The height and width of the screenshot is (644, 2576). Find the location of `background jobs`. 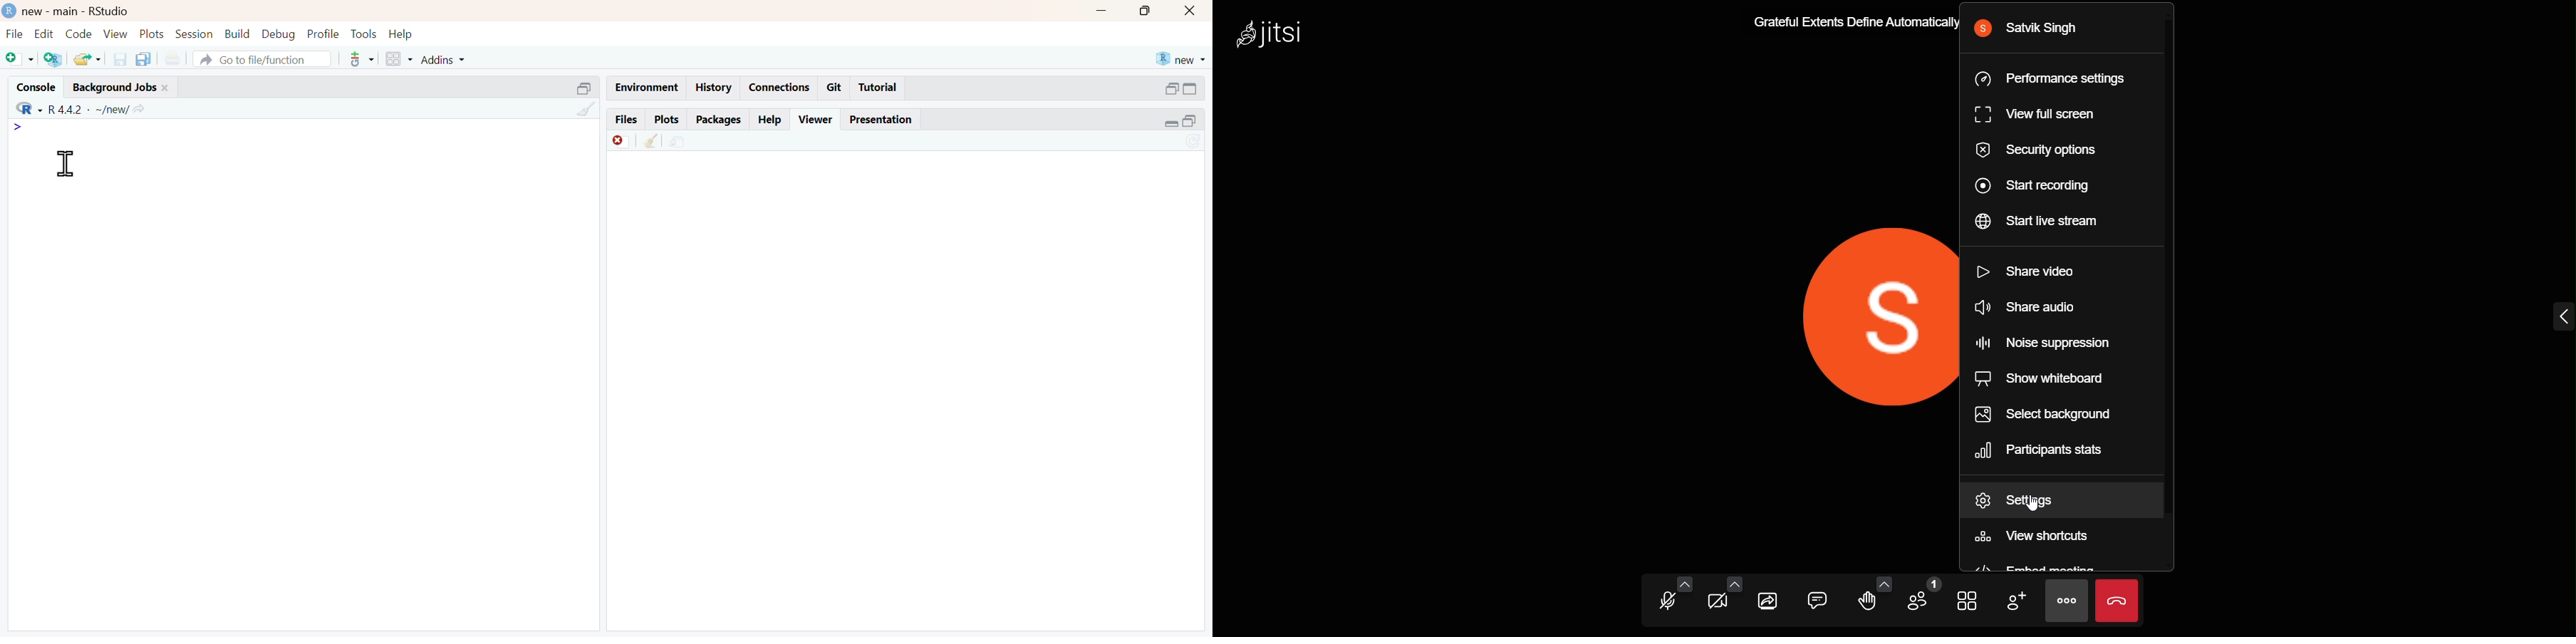

background jobs is located at coordinates (121, 88).